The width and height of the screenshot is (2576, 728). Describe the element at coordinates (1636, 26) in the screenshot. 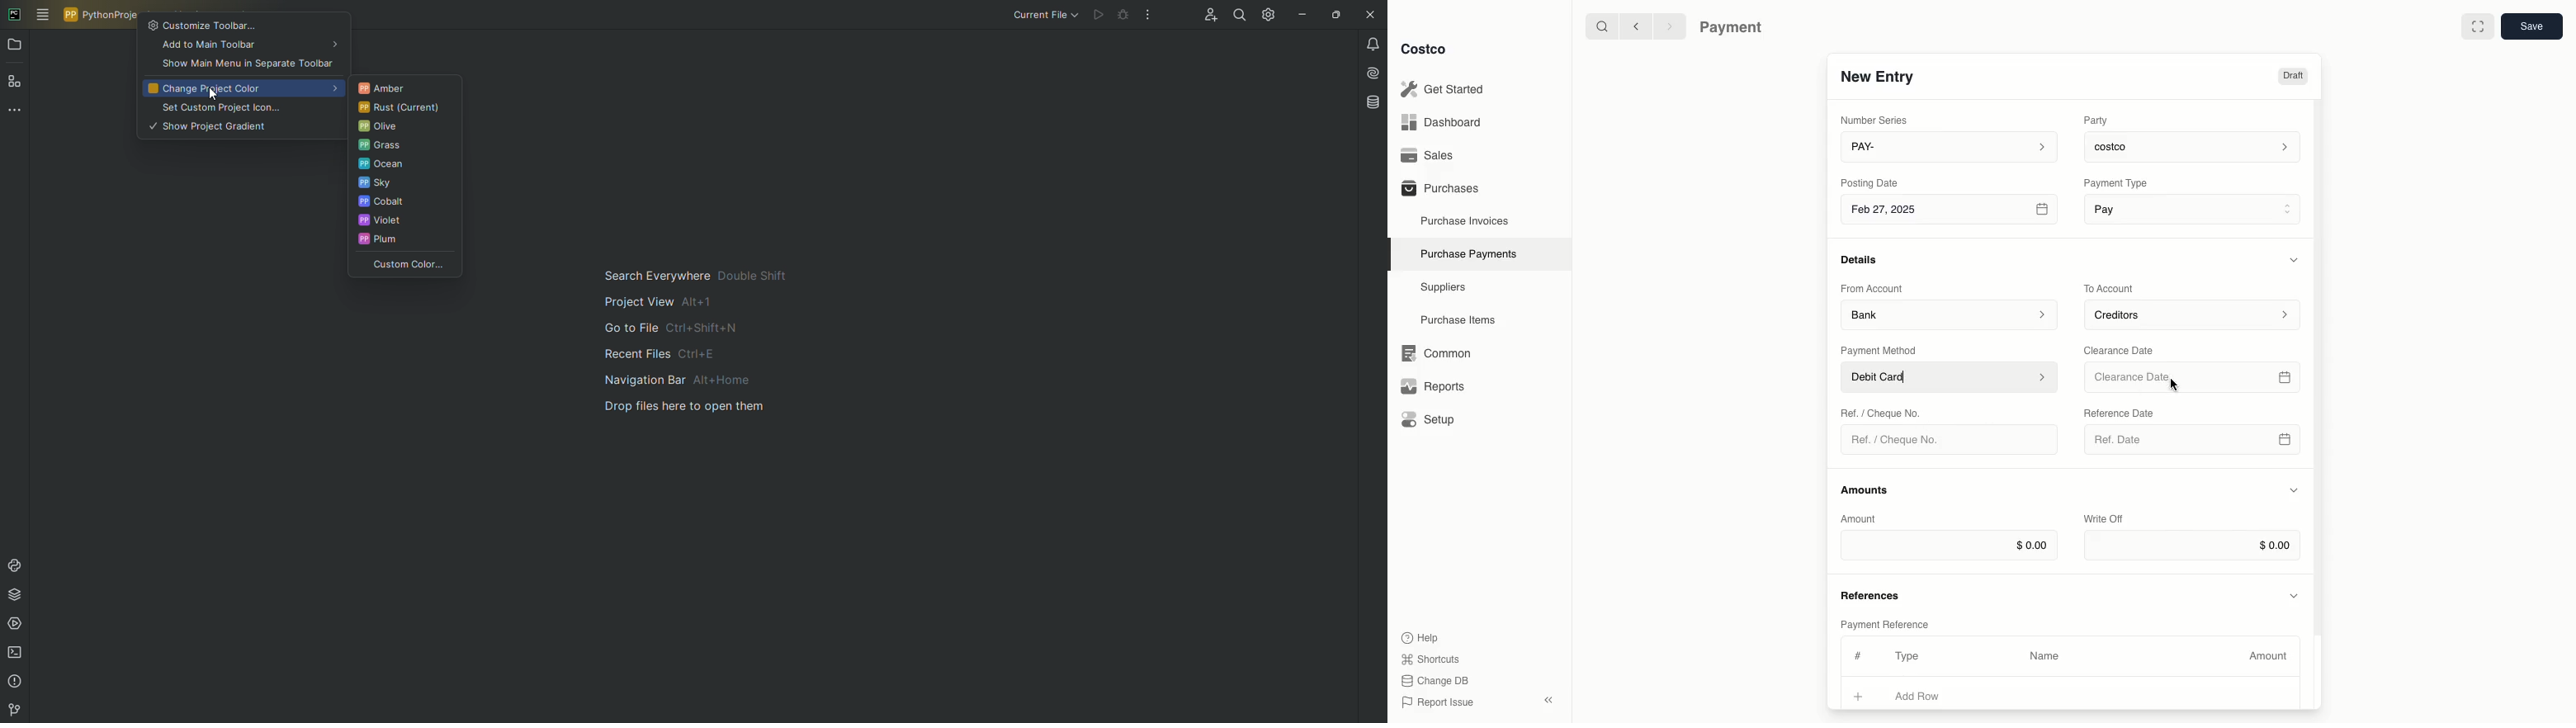

I see `Back` at that location.